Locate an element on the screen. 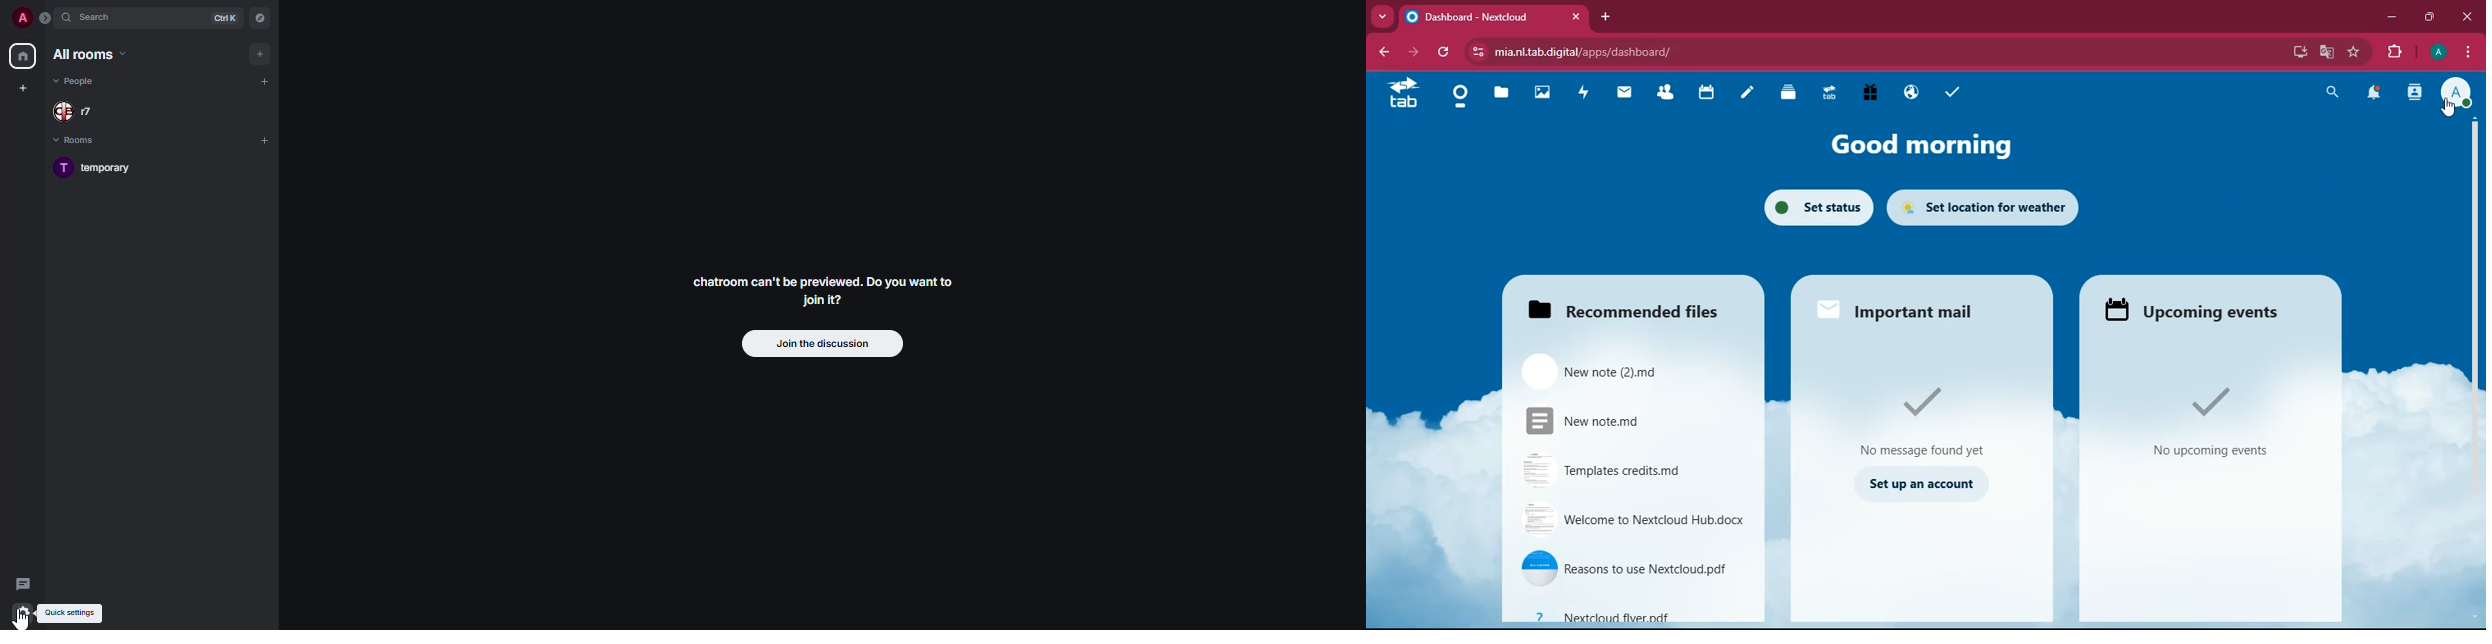  activity is located at coordinates (2417, 92).